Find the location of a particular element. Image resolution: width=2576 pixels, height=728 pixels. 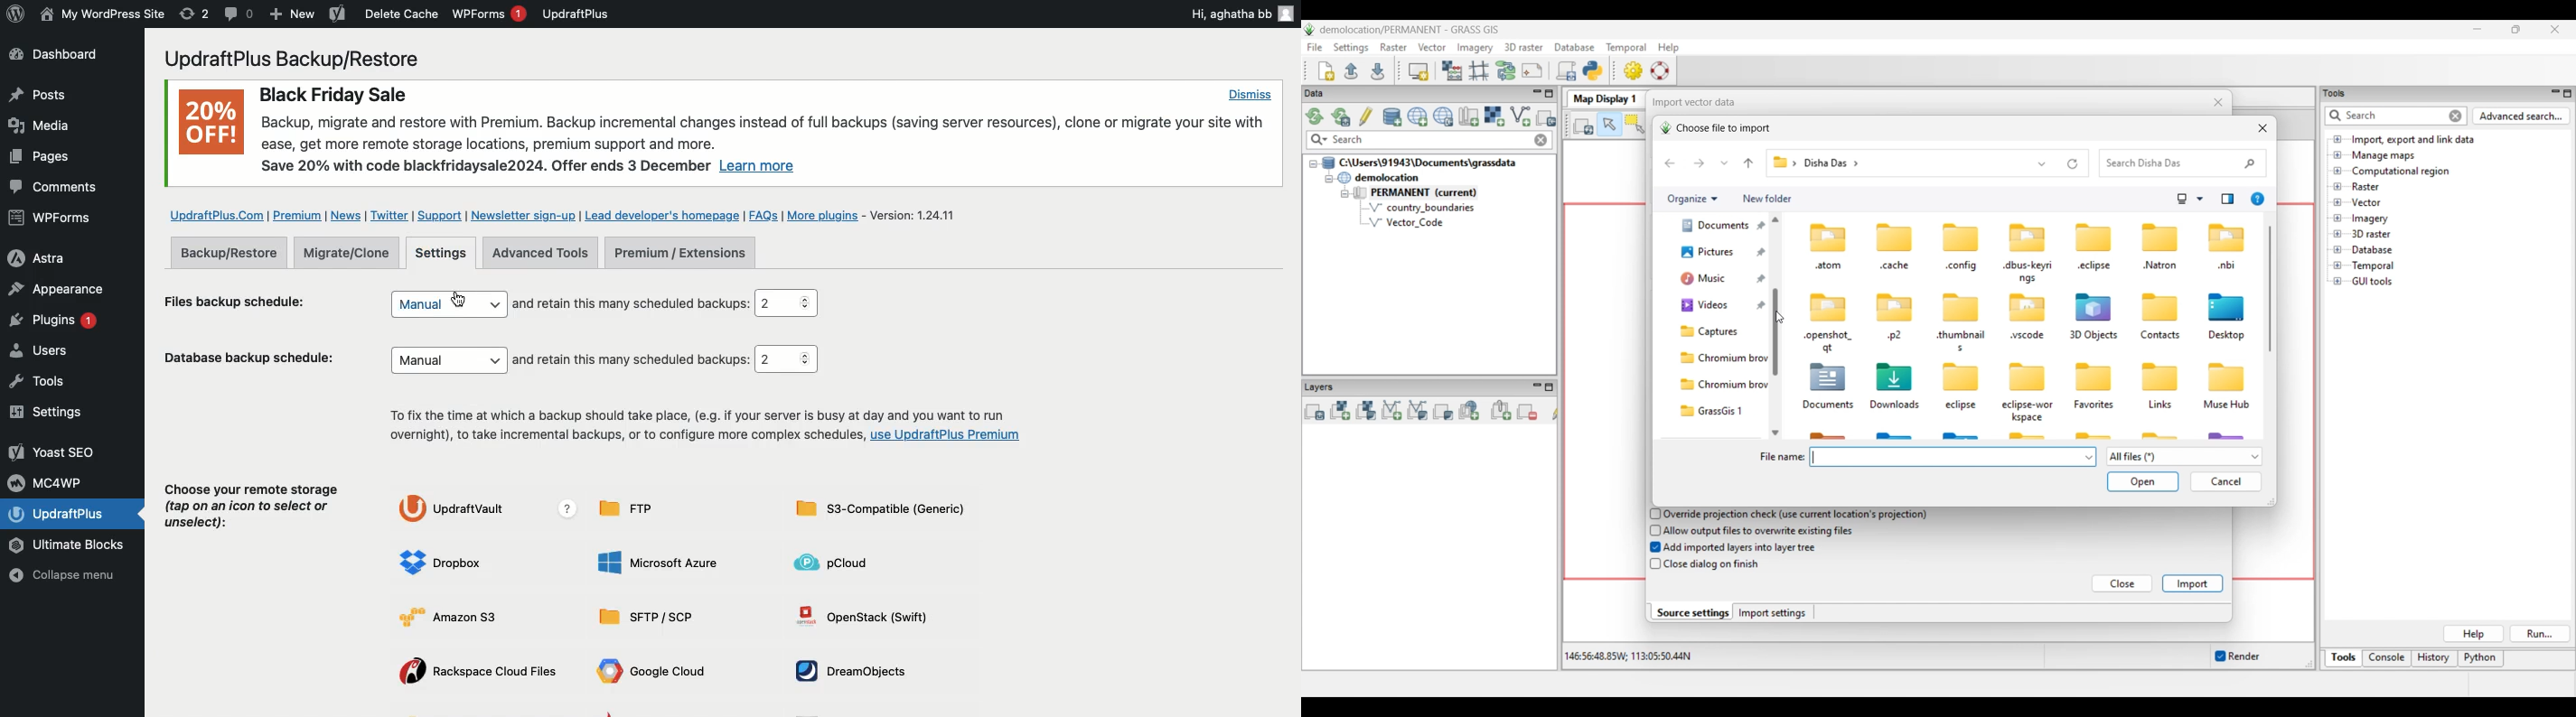

Manual is located at coordinates (447, 303).